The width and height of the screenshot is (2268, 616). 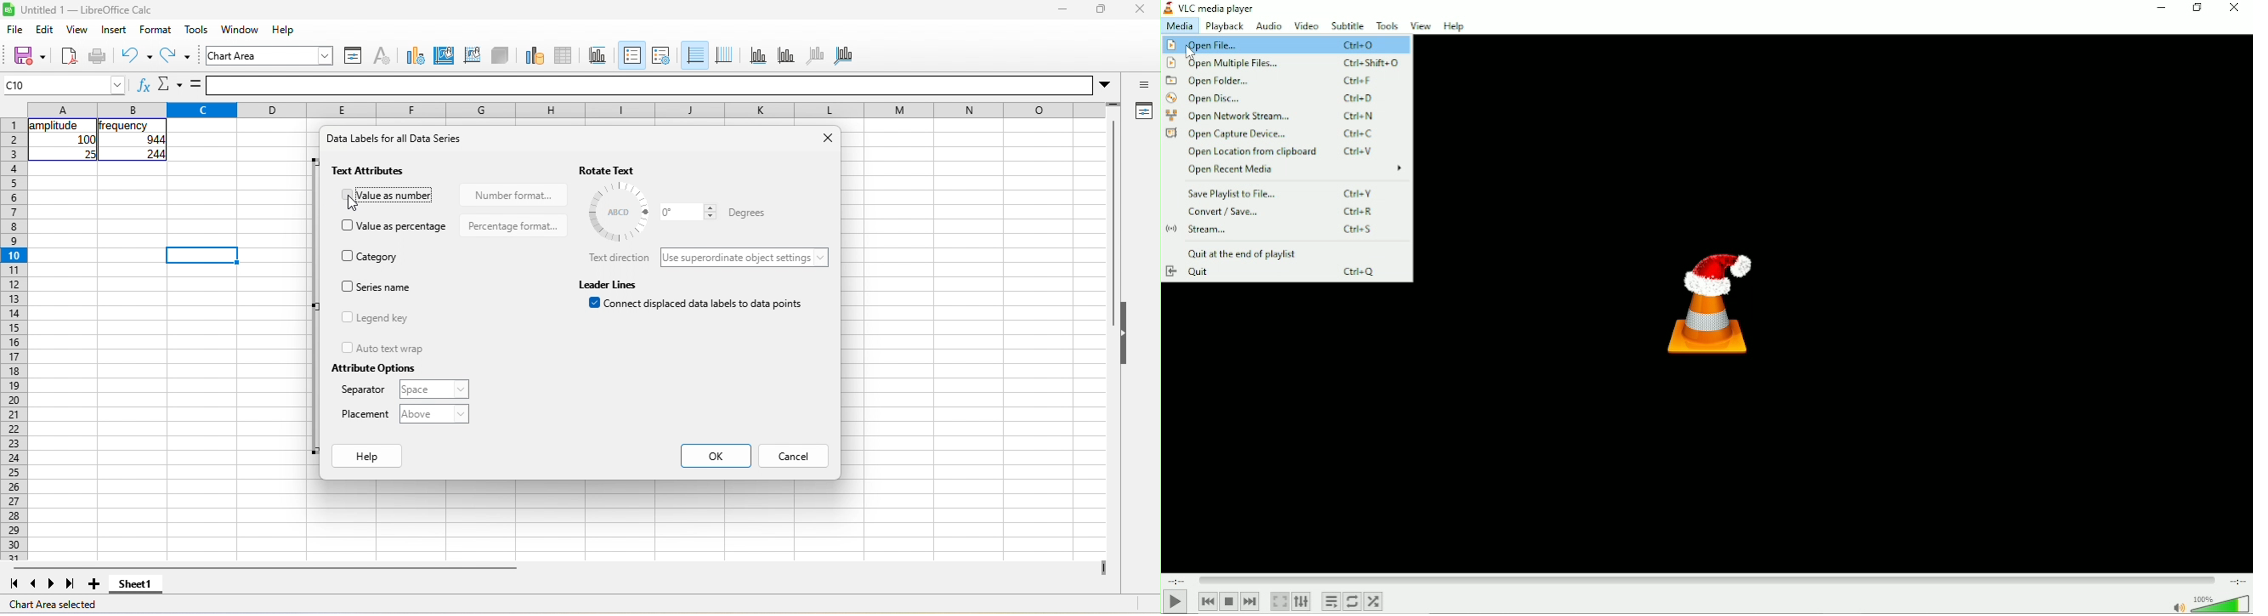 I want to click on vertical scroll bar, so click(x=1112, y=225).